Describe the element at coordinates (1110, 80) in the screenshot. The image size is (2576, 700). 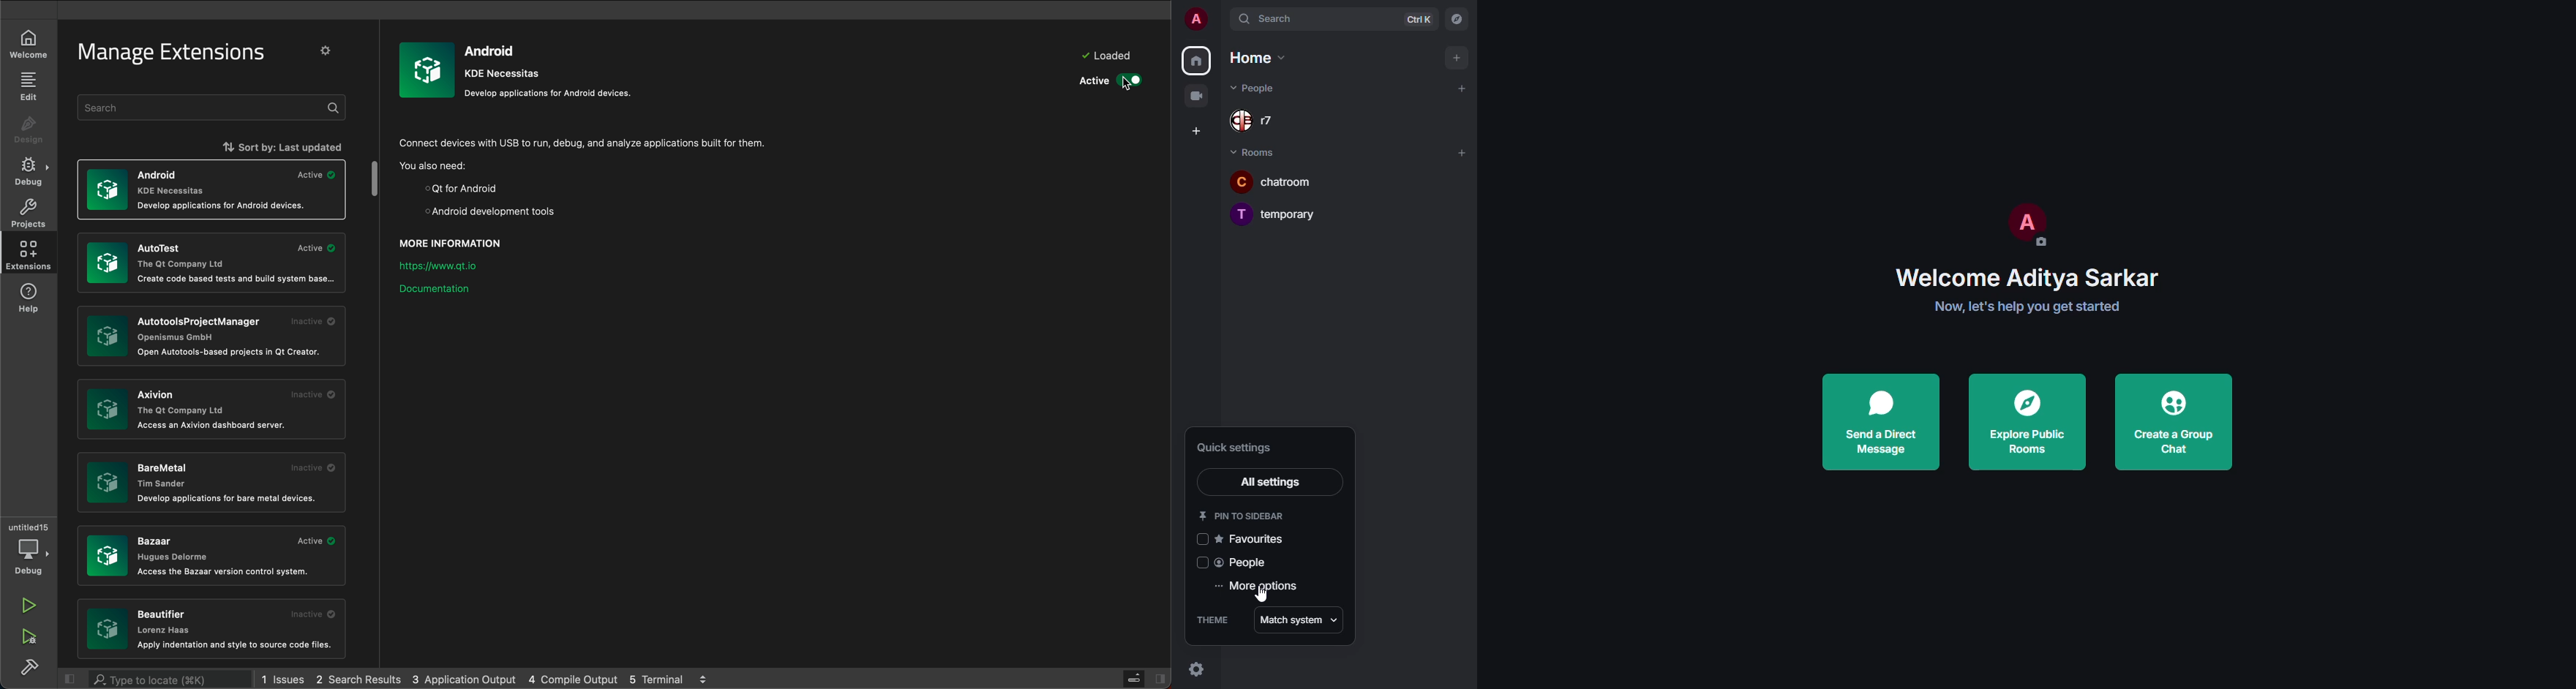
I see `active` at that location.